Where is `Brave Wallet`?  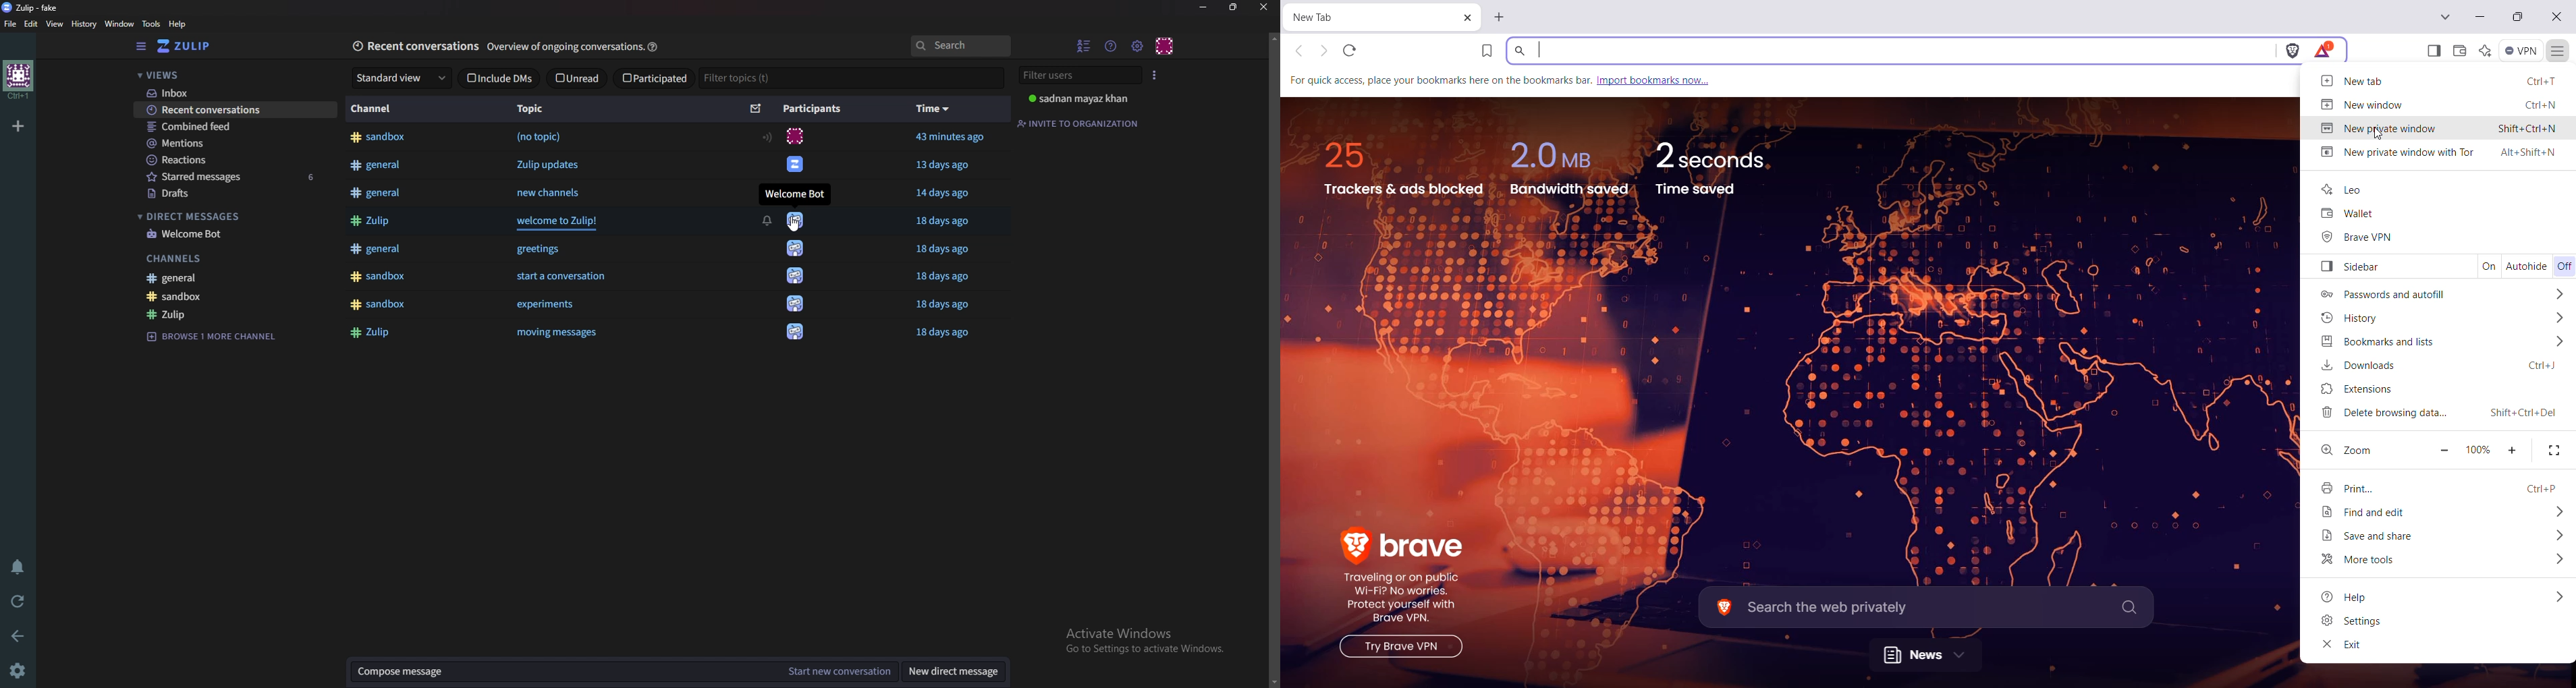 Brave Wallet is located at coordinates (2459, 50).